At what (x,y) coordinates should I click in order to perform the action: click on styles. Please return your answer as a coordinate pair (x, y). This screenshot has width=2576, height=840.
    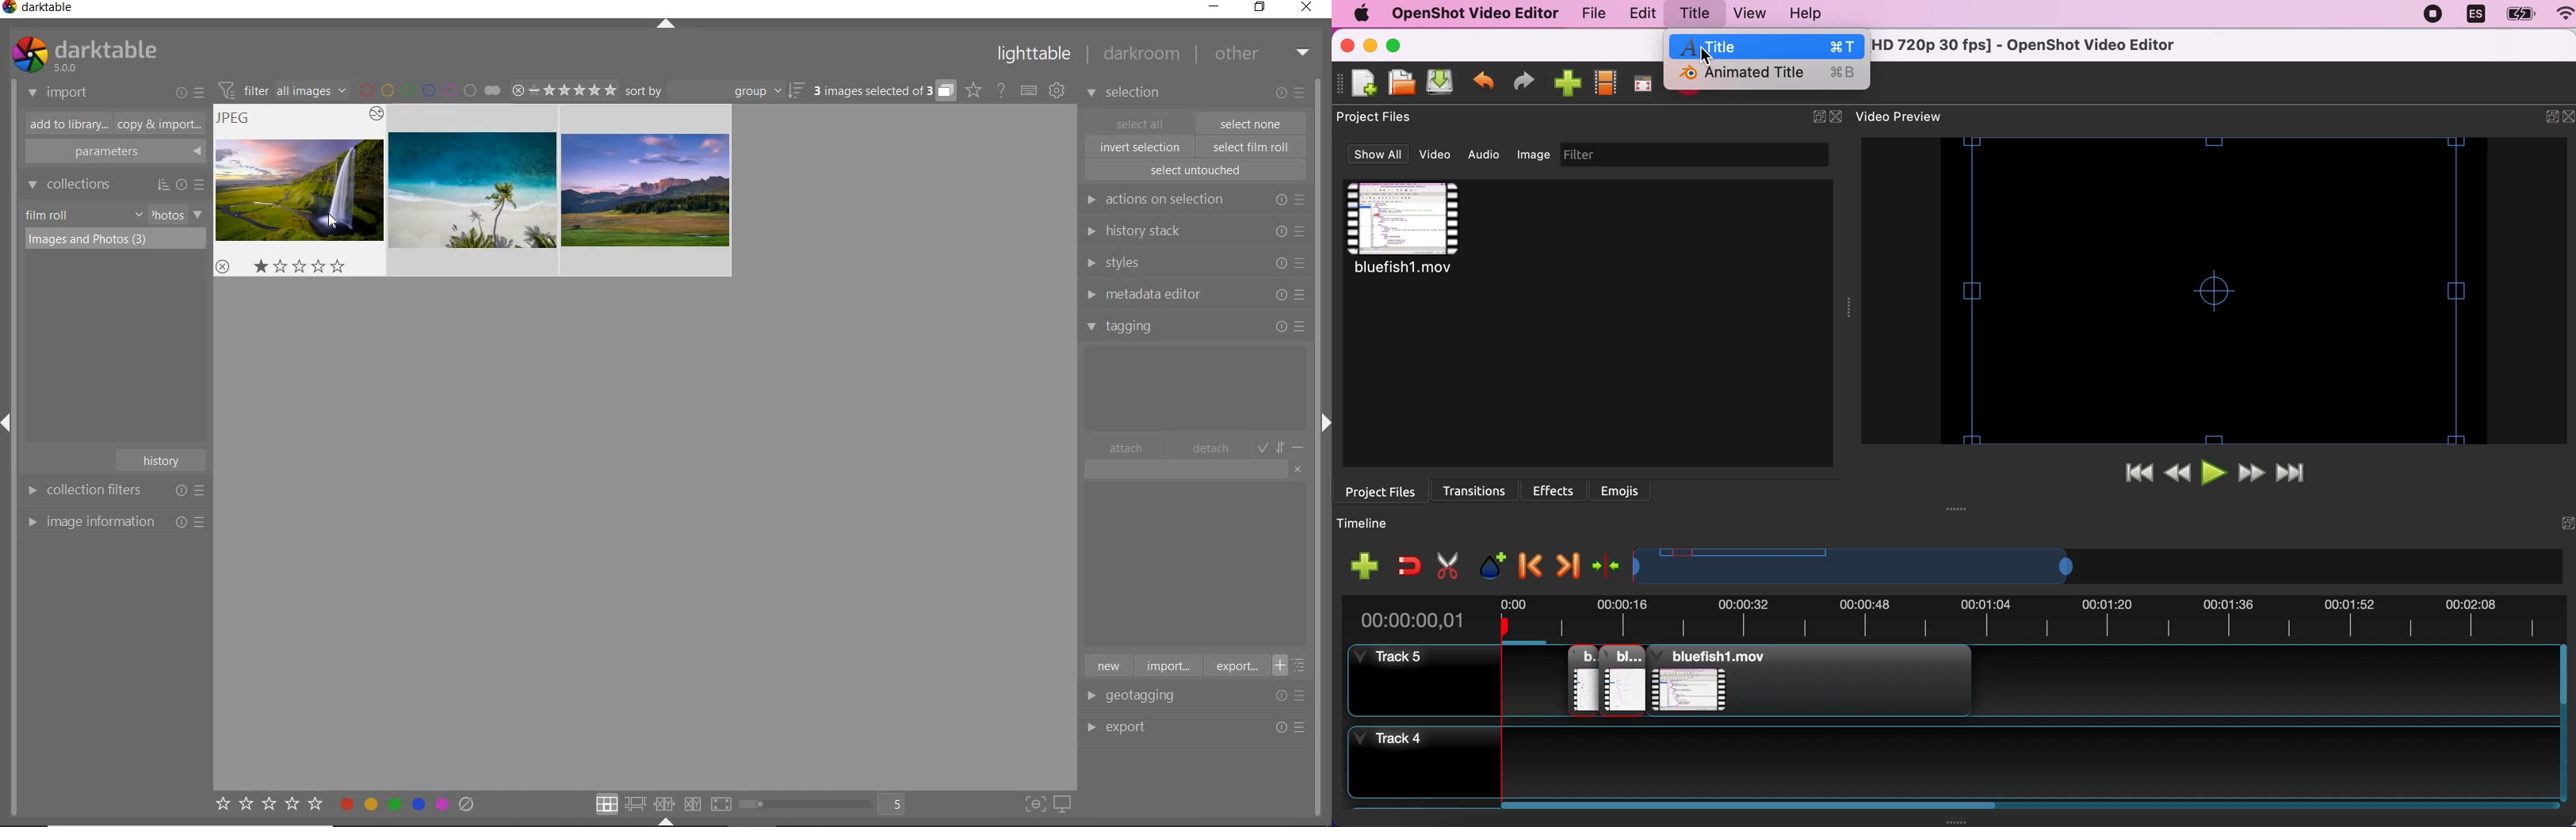
    Looking at the image, I should click on (1194, 264).